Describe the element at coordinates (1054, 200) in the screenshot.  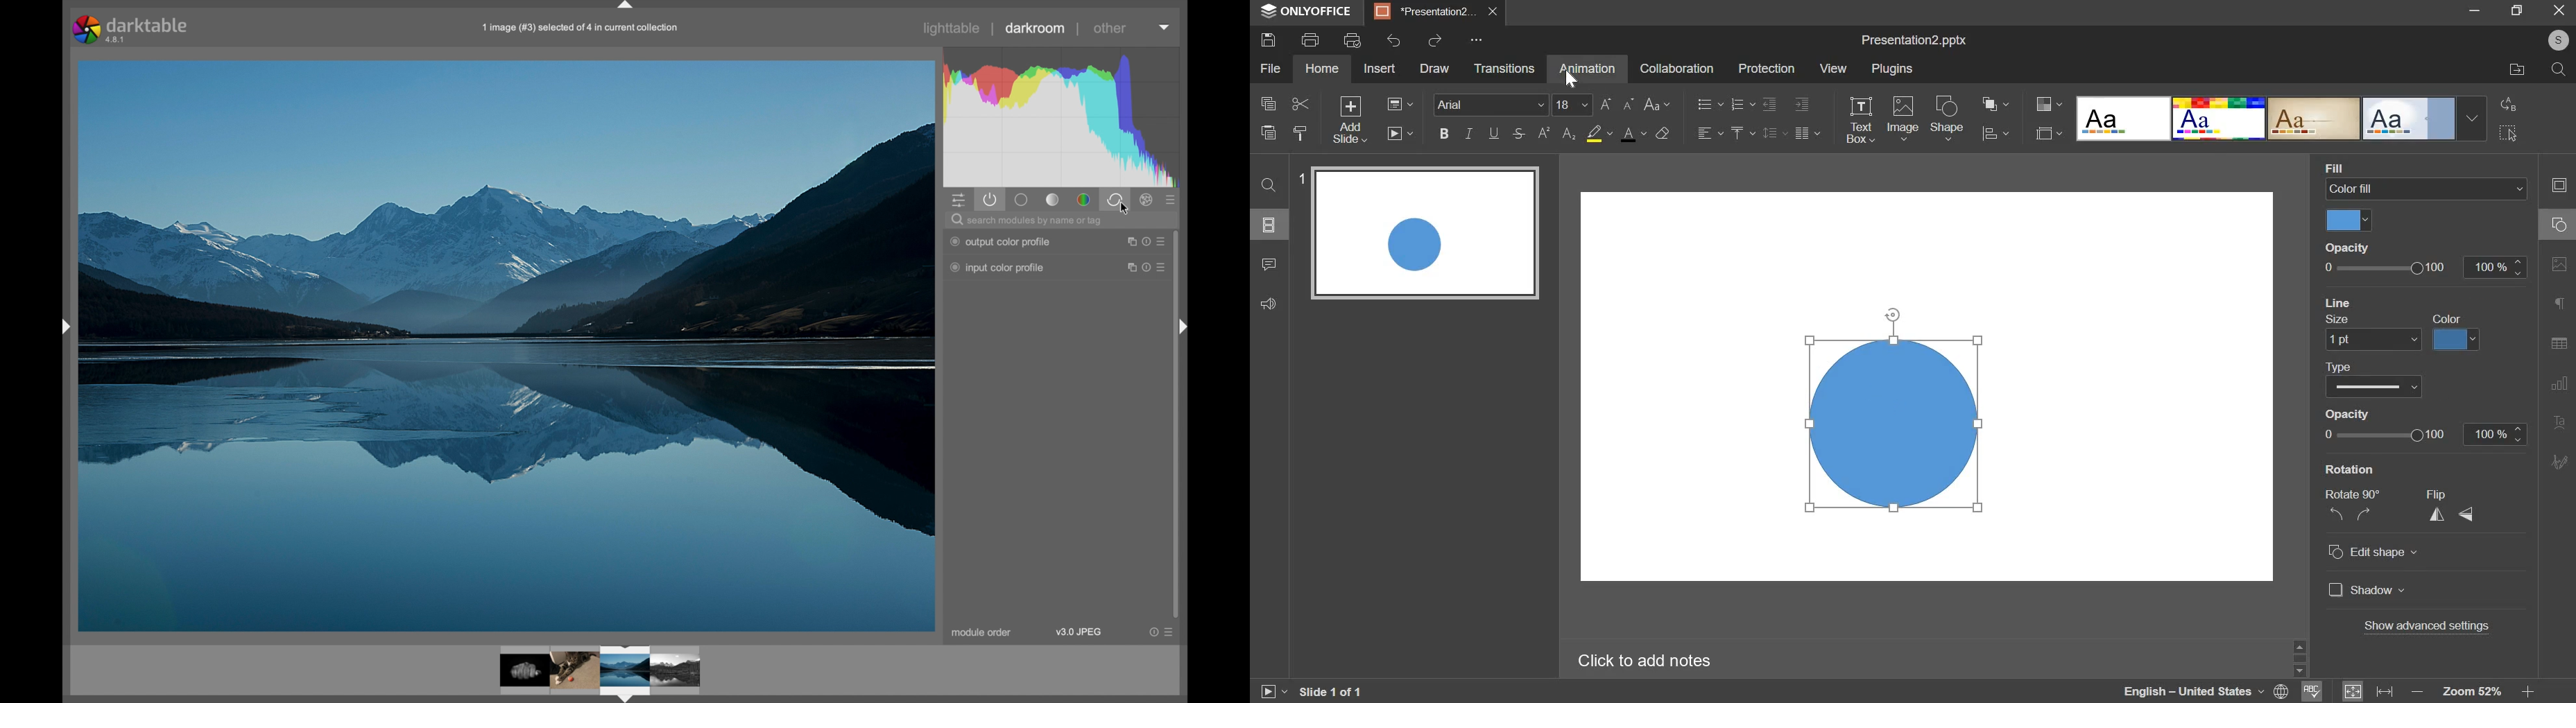
I see `tone` at that location.